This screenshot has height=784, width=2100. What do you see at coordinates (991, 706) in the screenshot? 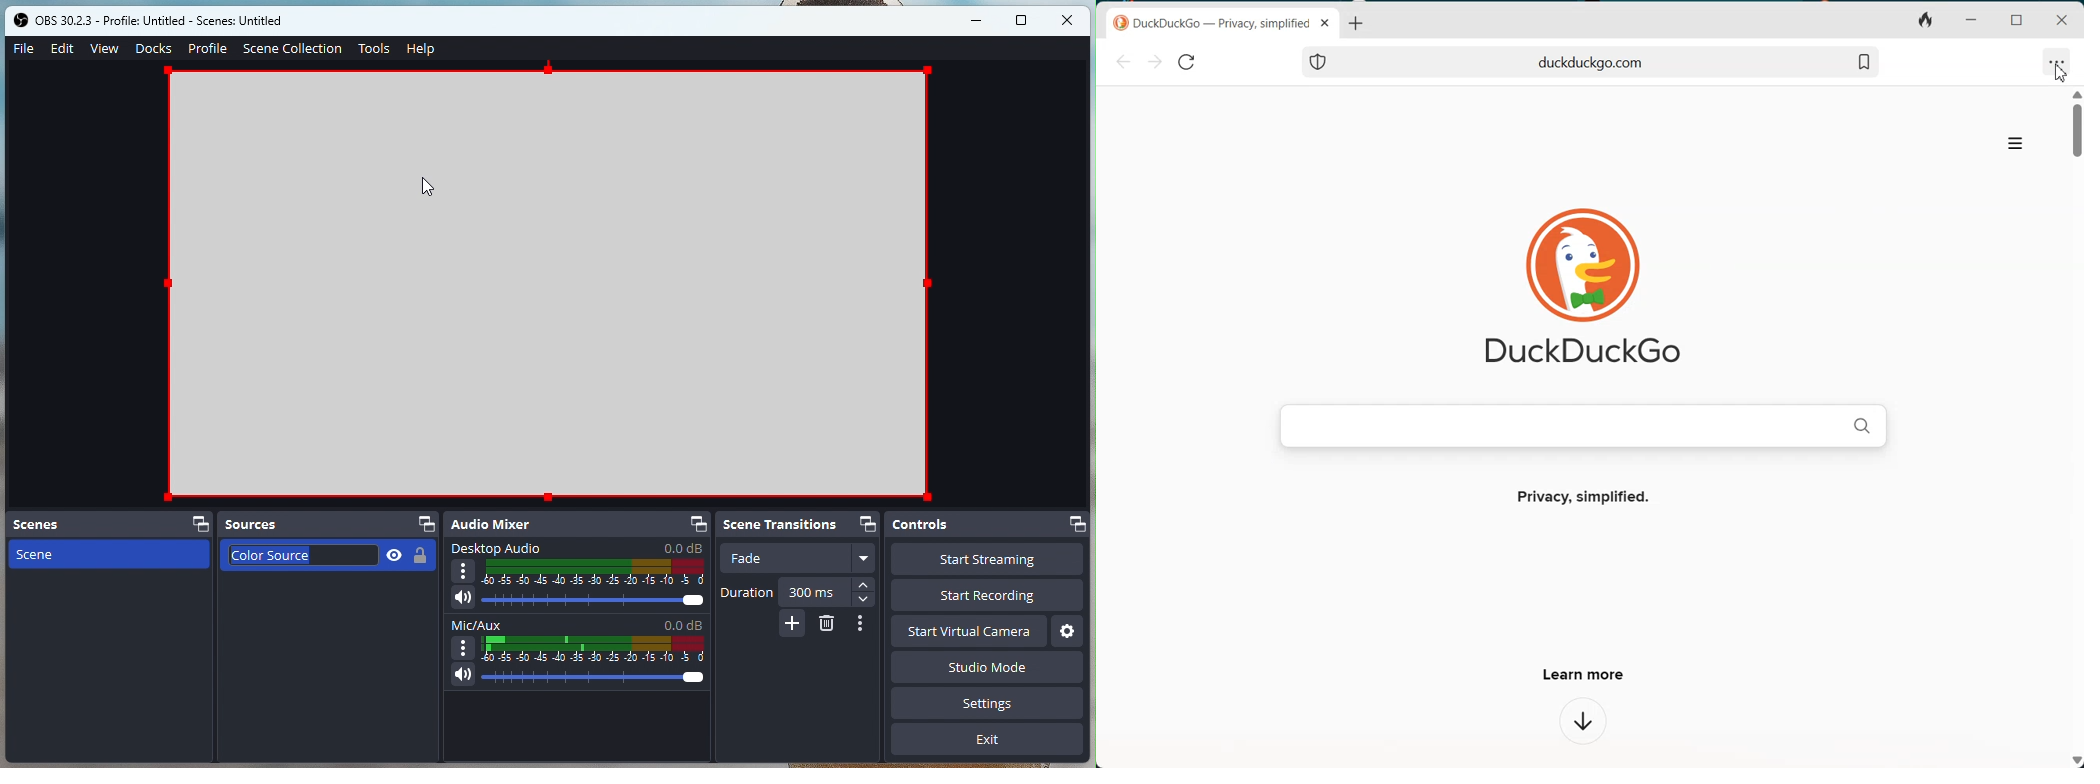
I see `Settings` at bounding box center [991, 706].